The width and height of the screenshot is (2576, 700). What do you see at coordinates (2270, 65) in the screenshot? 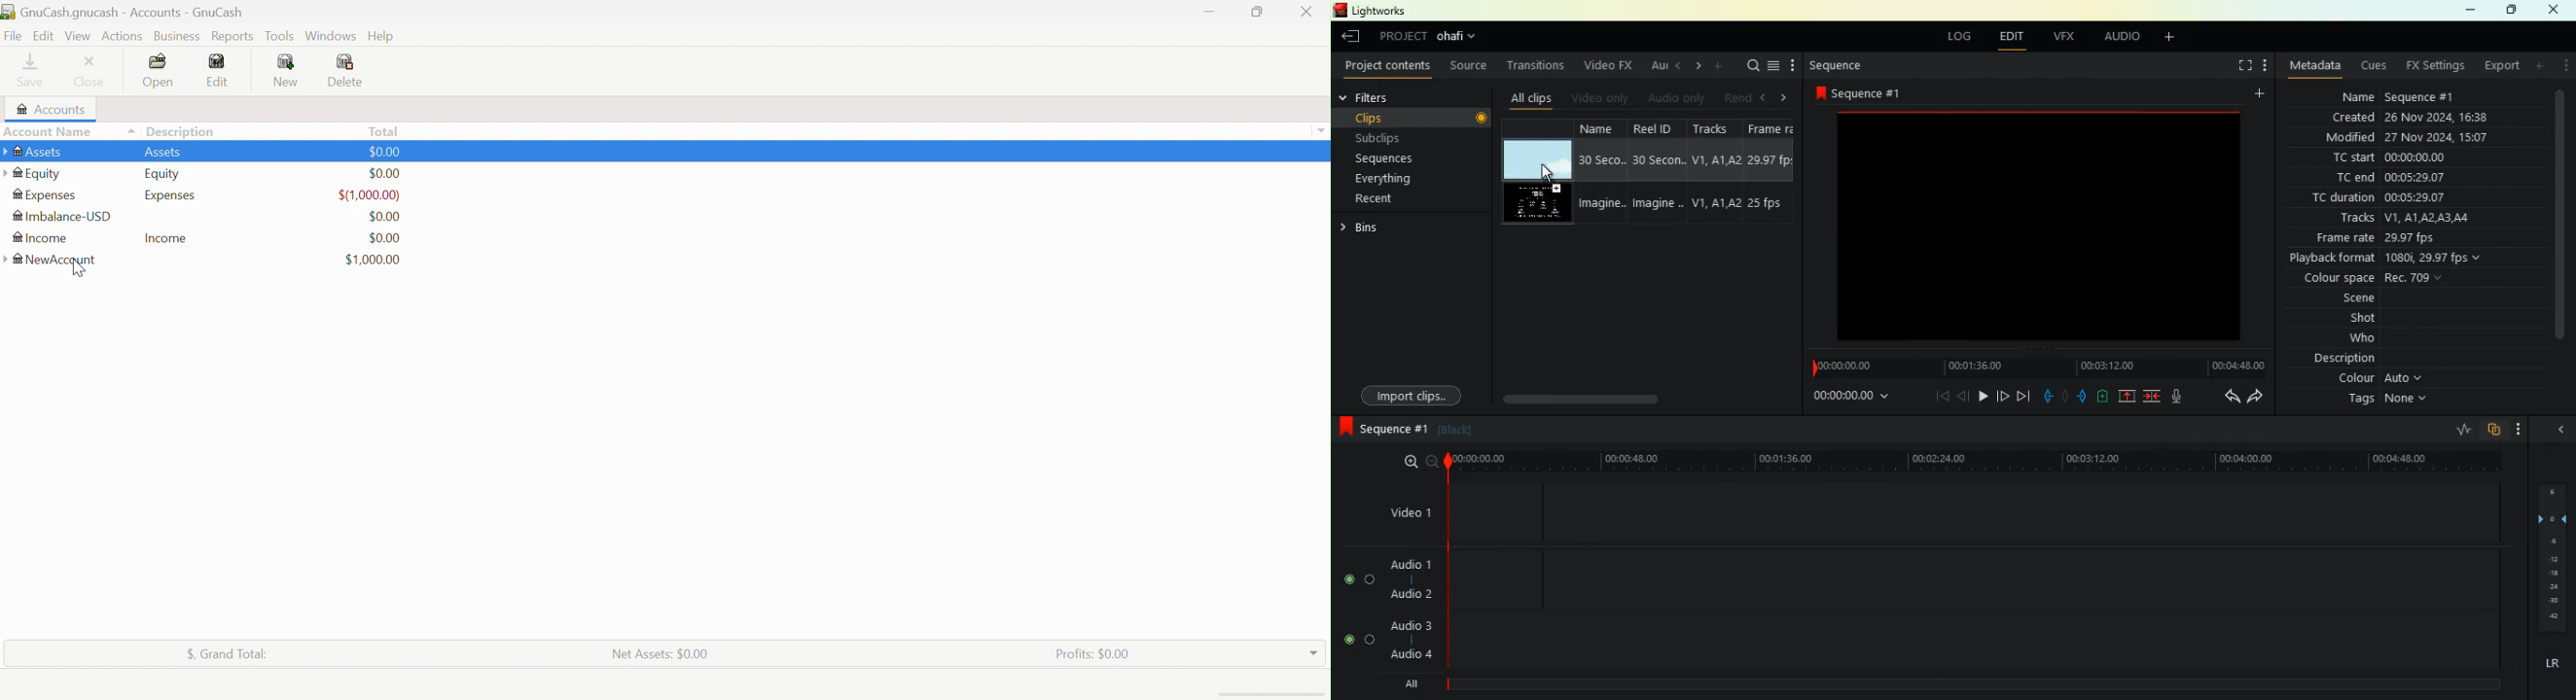
I see `menu` at bounding box center [2270, 65].